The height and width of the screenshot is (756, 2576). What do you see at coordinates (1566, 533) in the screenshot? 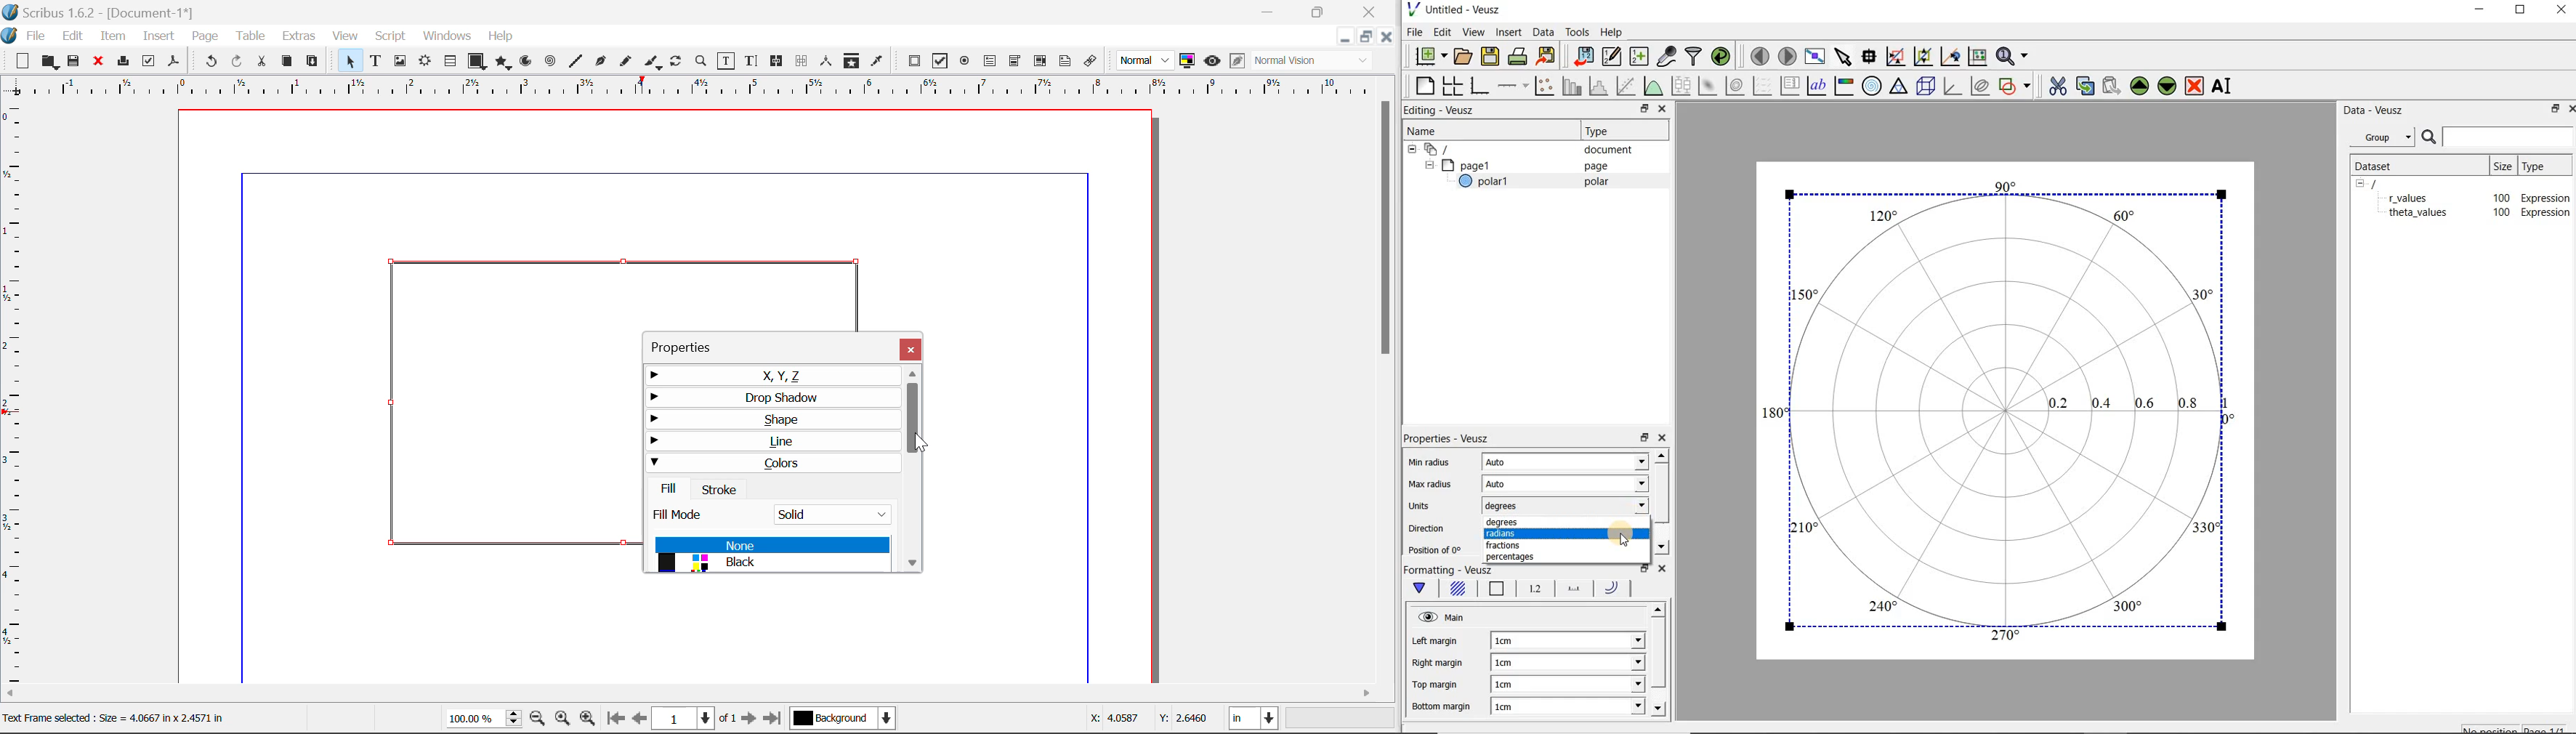
I see `radians` at bounding box center [1566, 533].